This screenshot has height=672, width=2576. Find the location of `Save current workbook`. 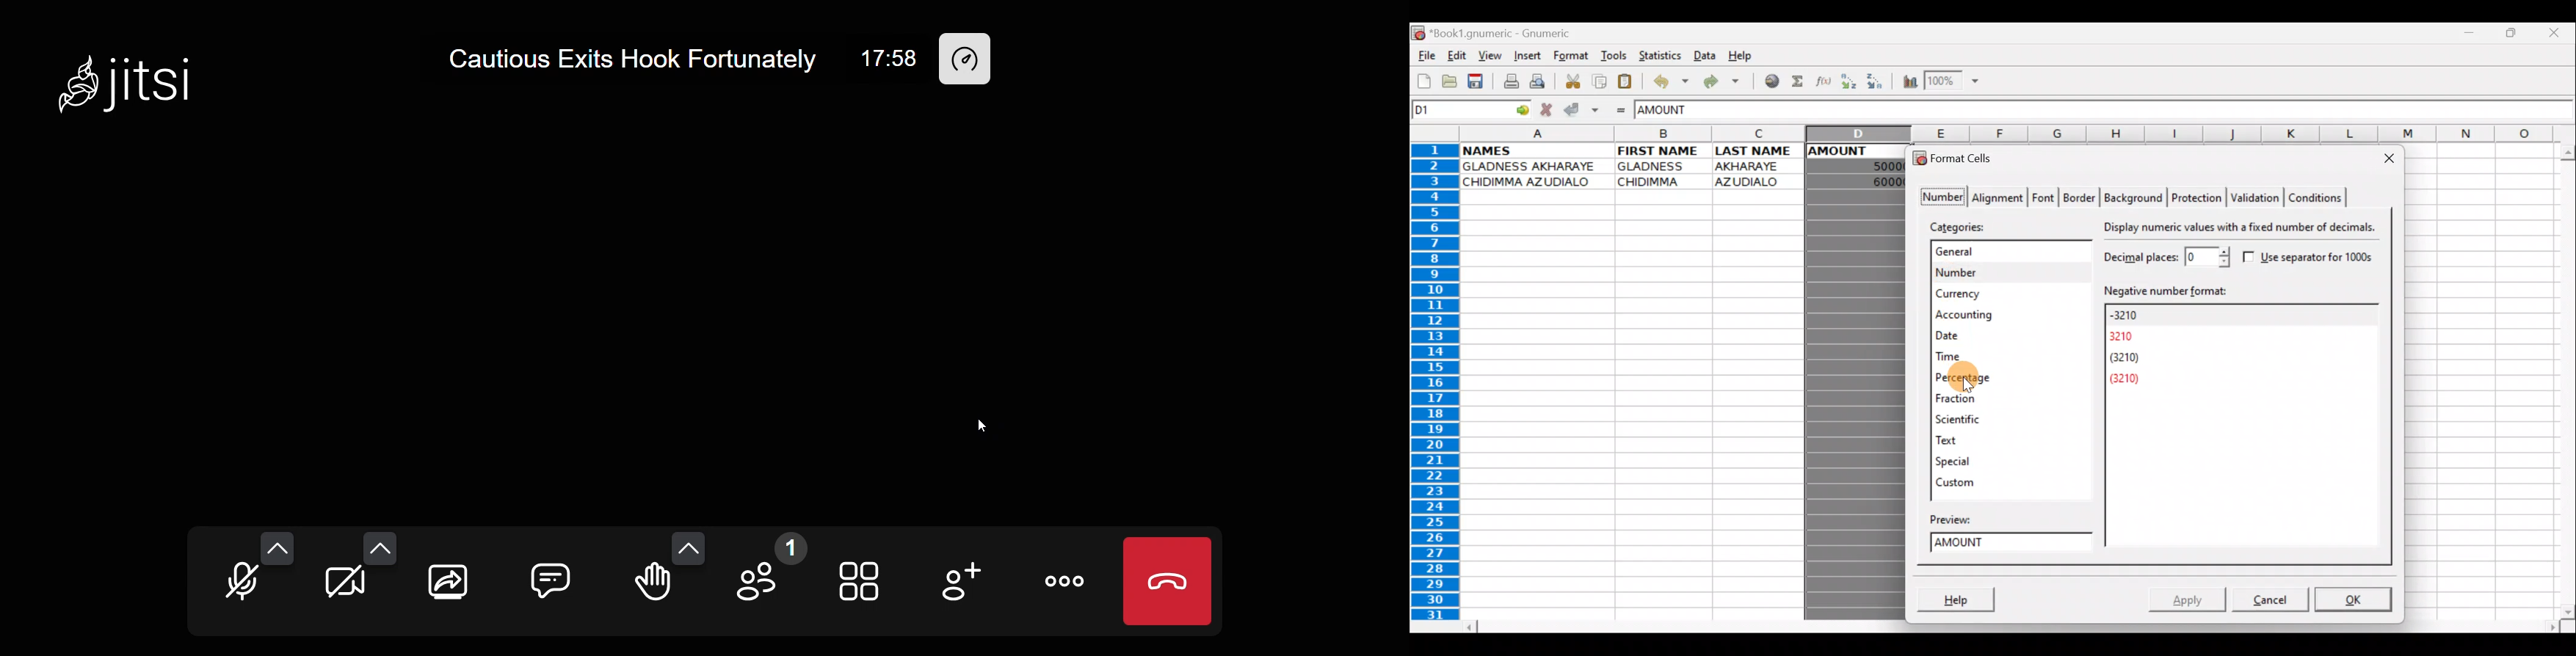

Save current workbook is located at coordinates (1475, 81).